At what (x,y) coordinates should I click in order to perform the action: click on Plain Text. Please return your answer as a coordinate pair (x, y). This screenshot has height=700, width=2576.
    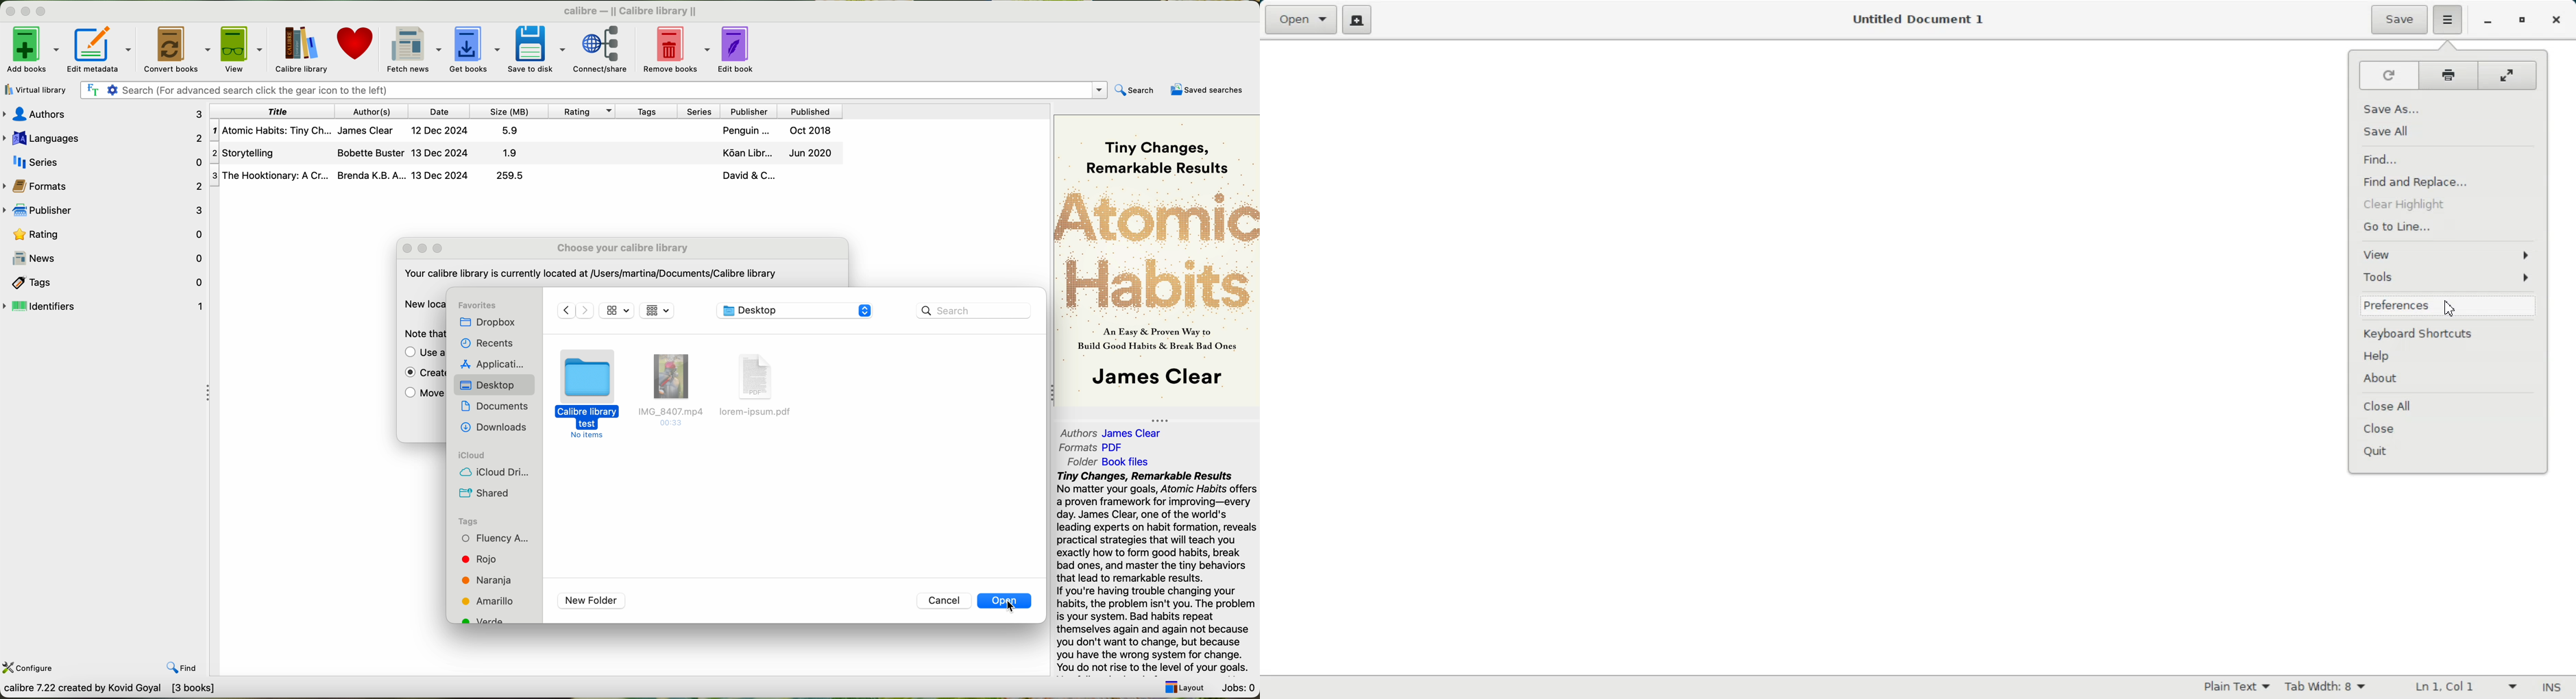
    Looking at the image, I should click on (2237, 687).